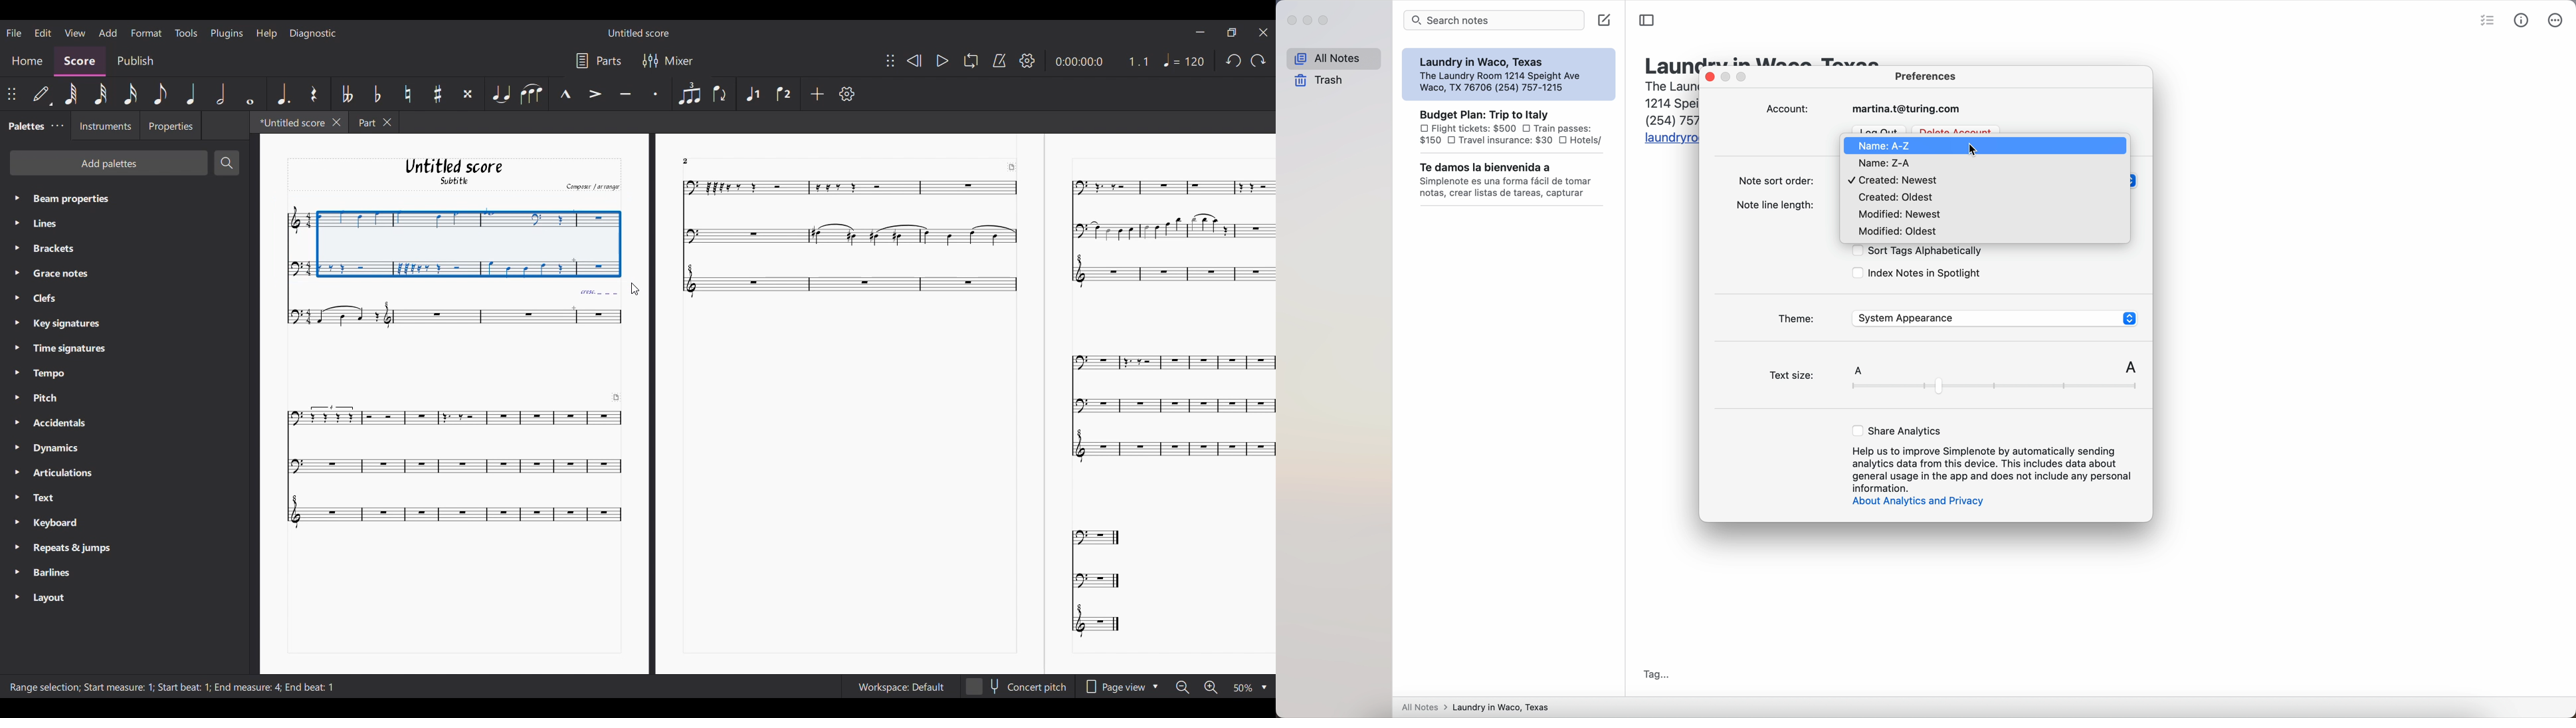 This screenshot has height=728, width=2576. I want to click on Toggle double flat, so click(347, 93).